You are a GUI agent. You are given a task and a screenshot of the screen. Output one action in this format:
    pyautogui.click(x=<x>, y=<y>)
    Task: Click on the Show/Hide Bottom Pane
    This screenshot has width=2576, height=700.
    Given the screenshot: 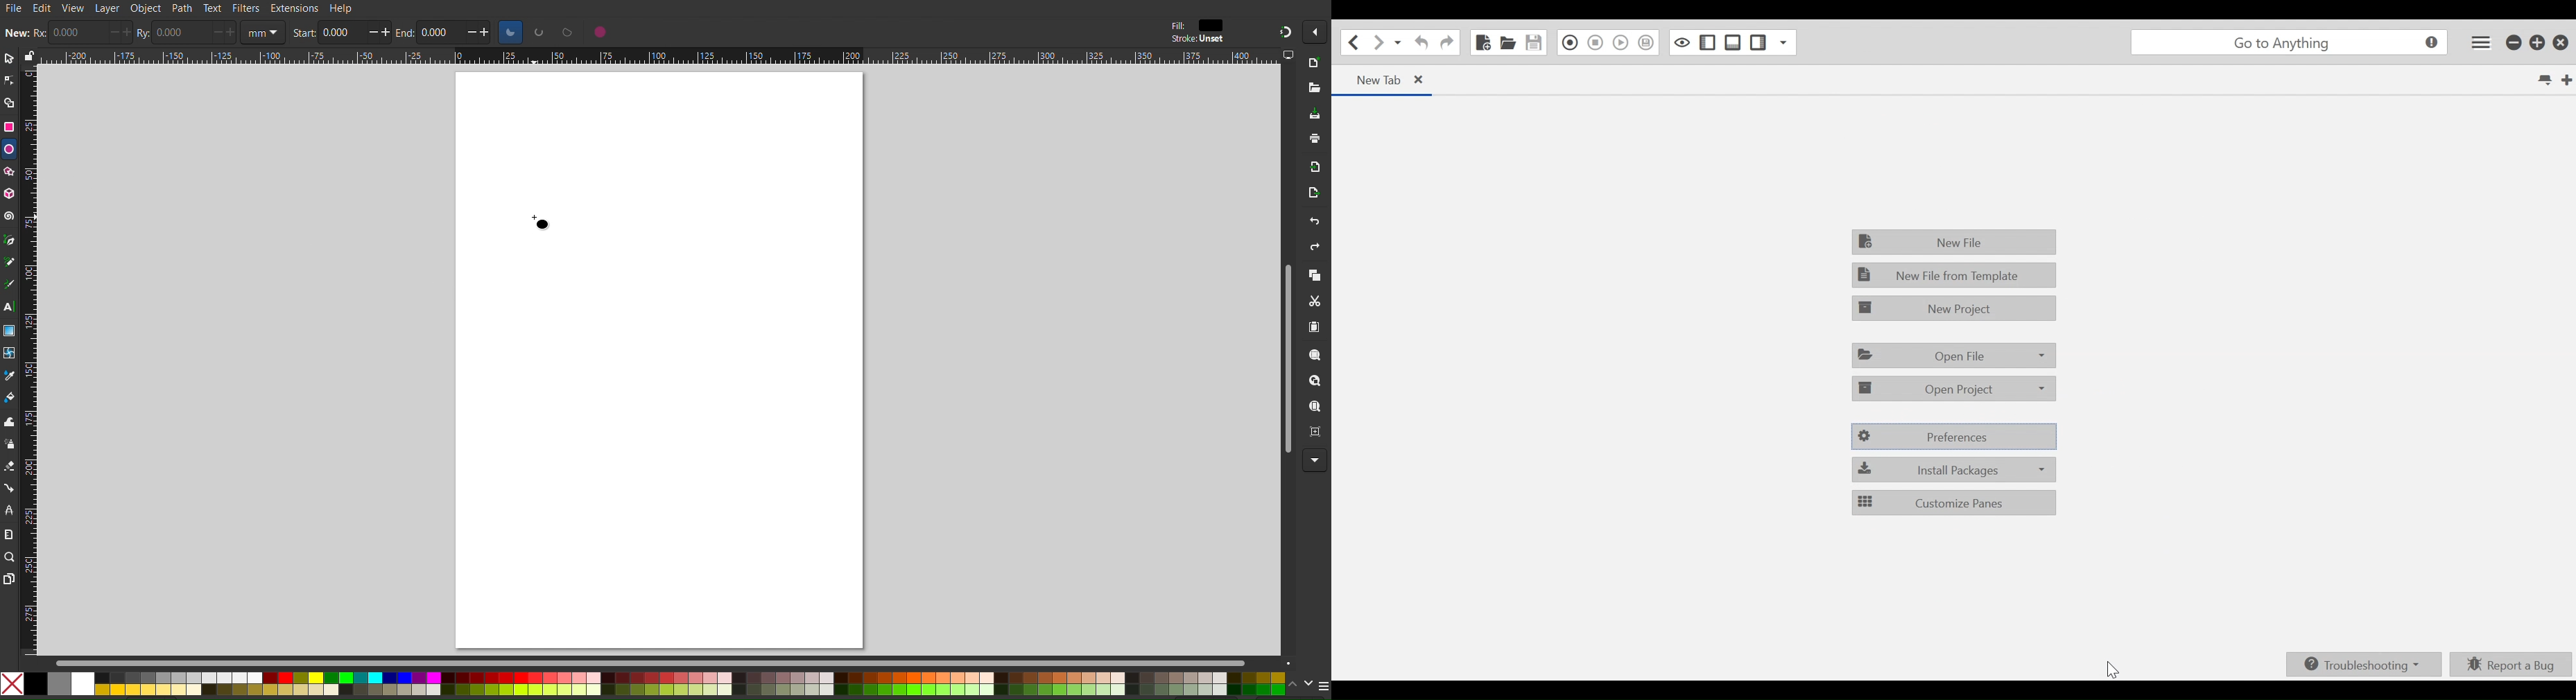 What is the action you would take?
    pyautogui.click(x=1731, y=43)
    